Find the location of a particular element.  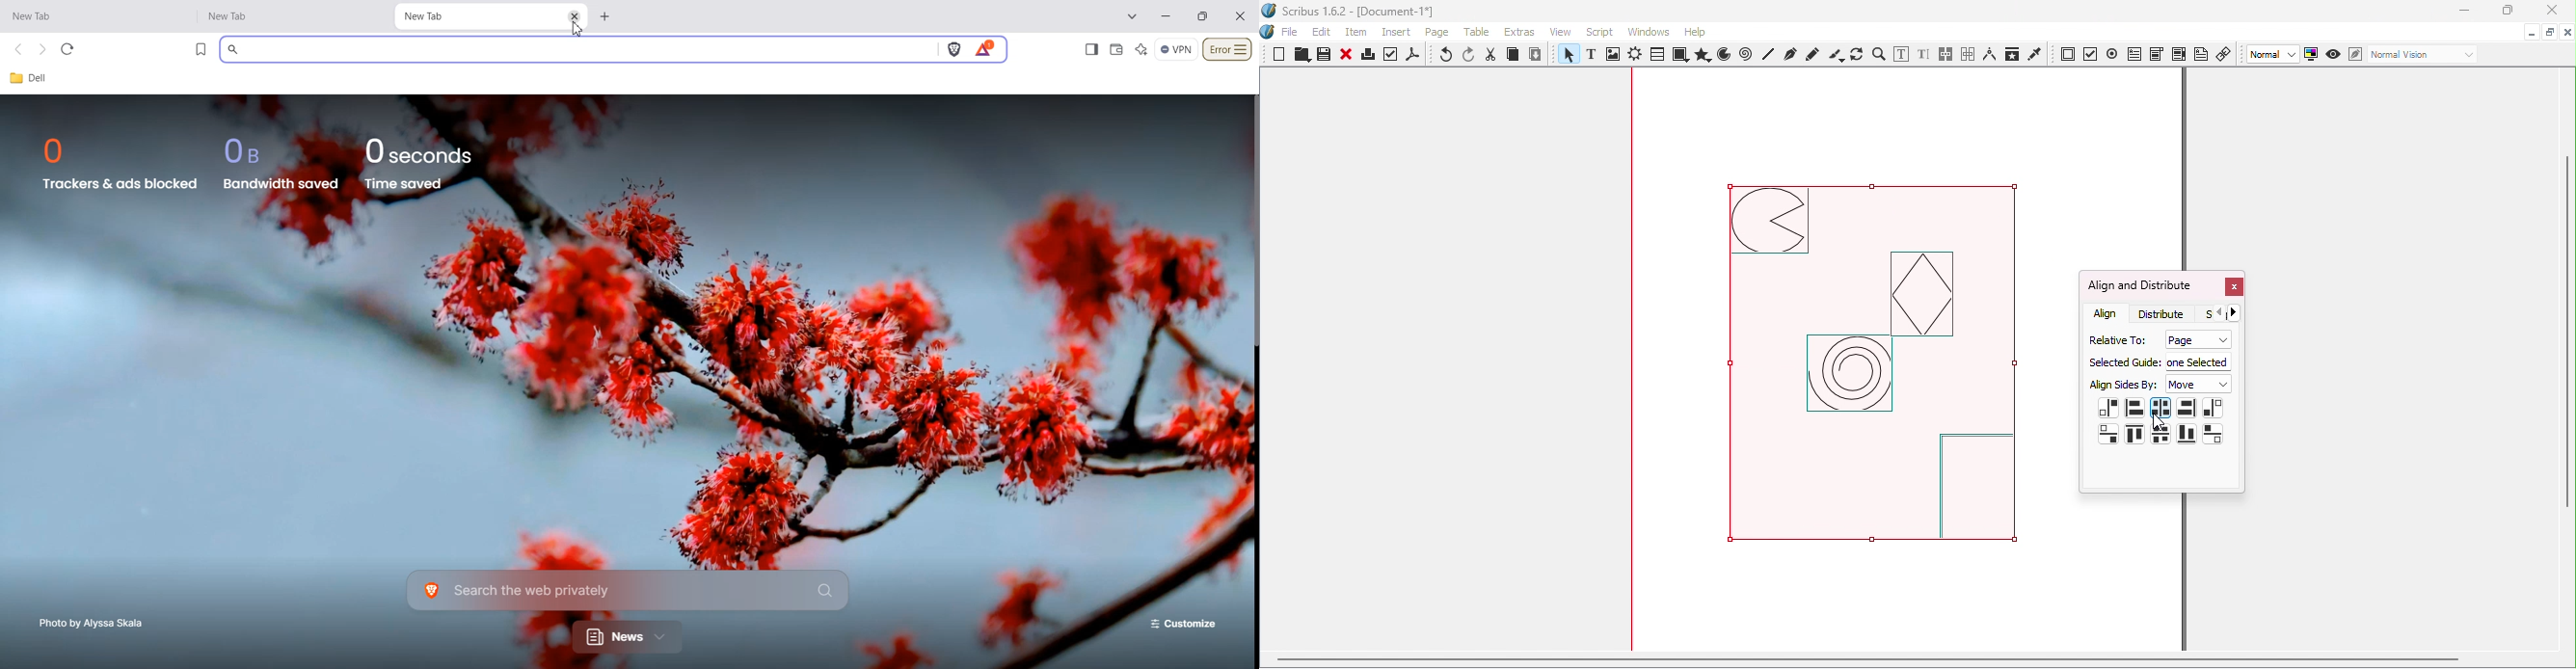

Calligraphic line is located at coordinates (1836, 55).